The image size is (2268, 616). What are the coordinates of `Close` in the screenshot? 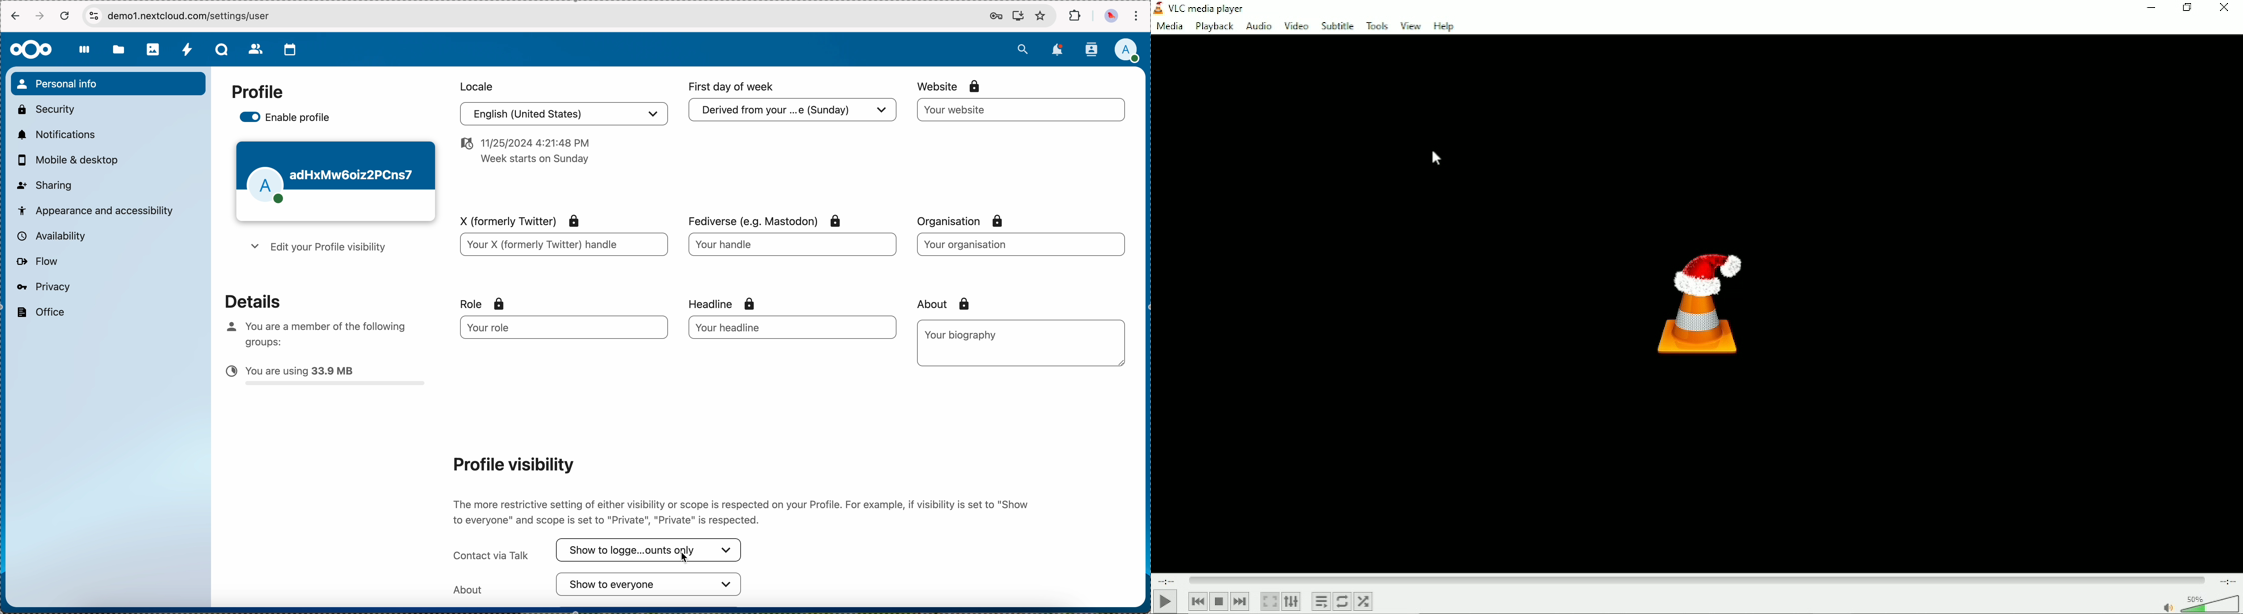 It's located at (2224, 8).